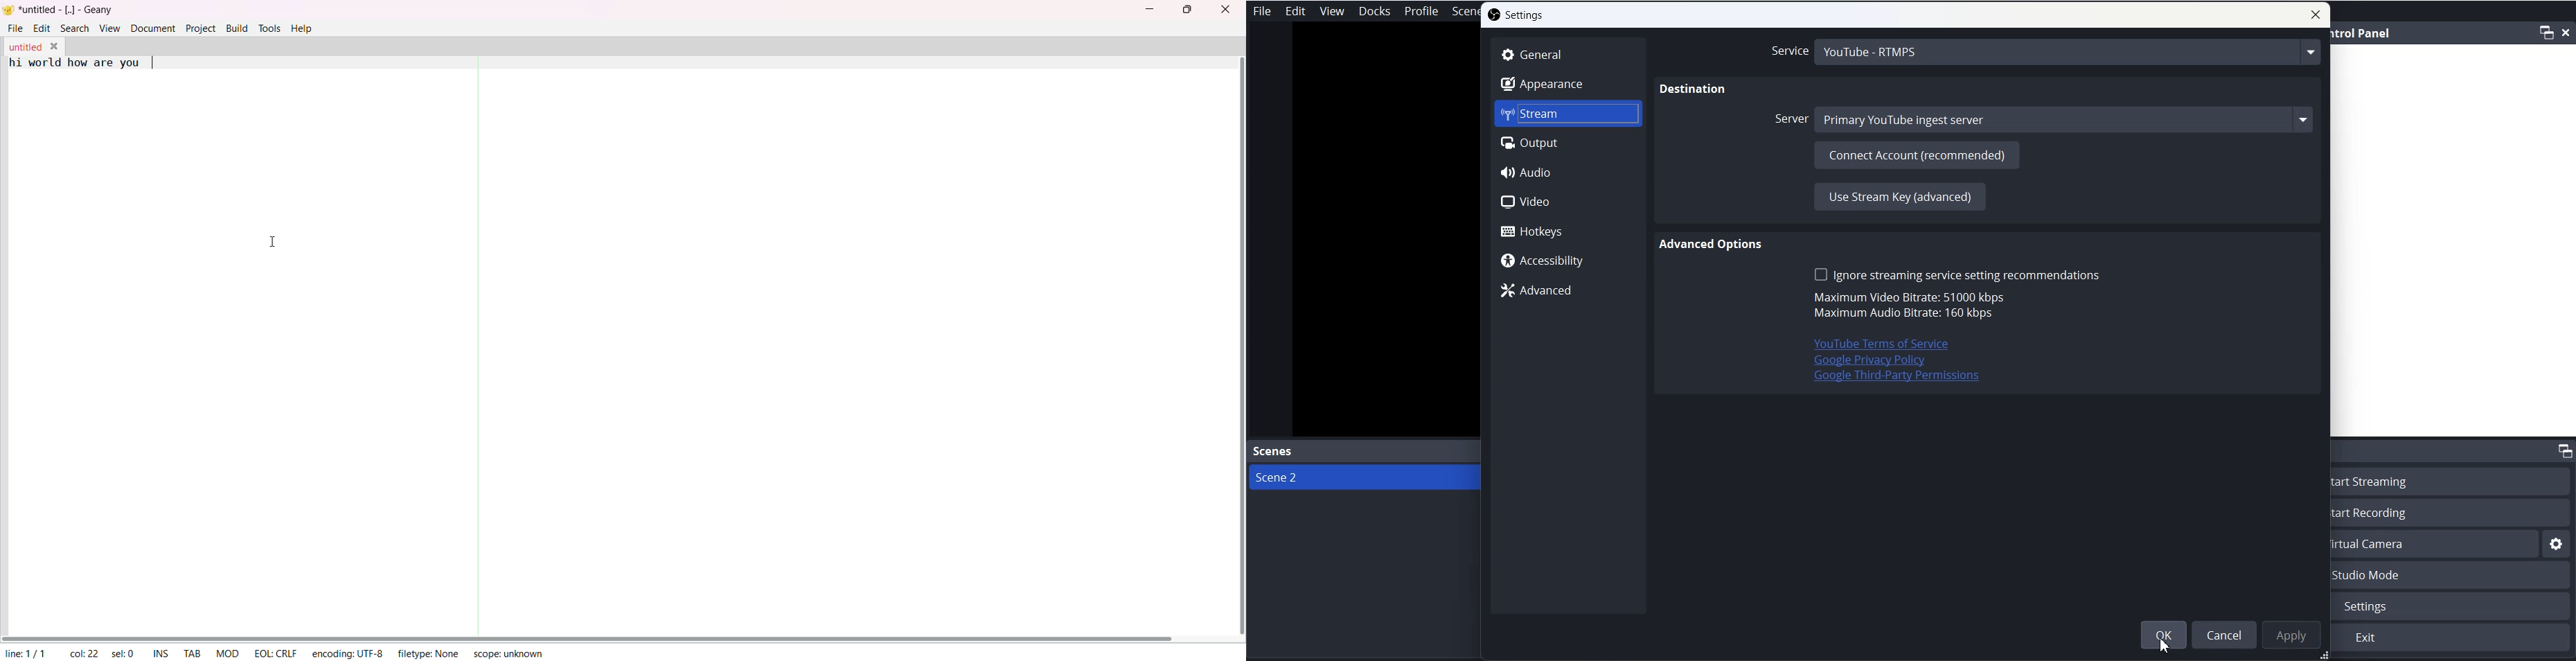  I want to click on Audio, so click(1566, 172).